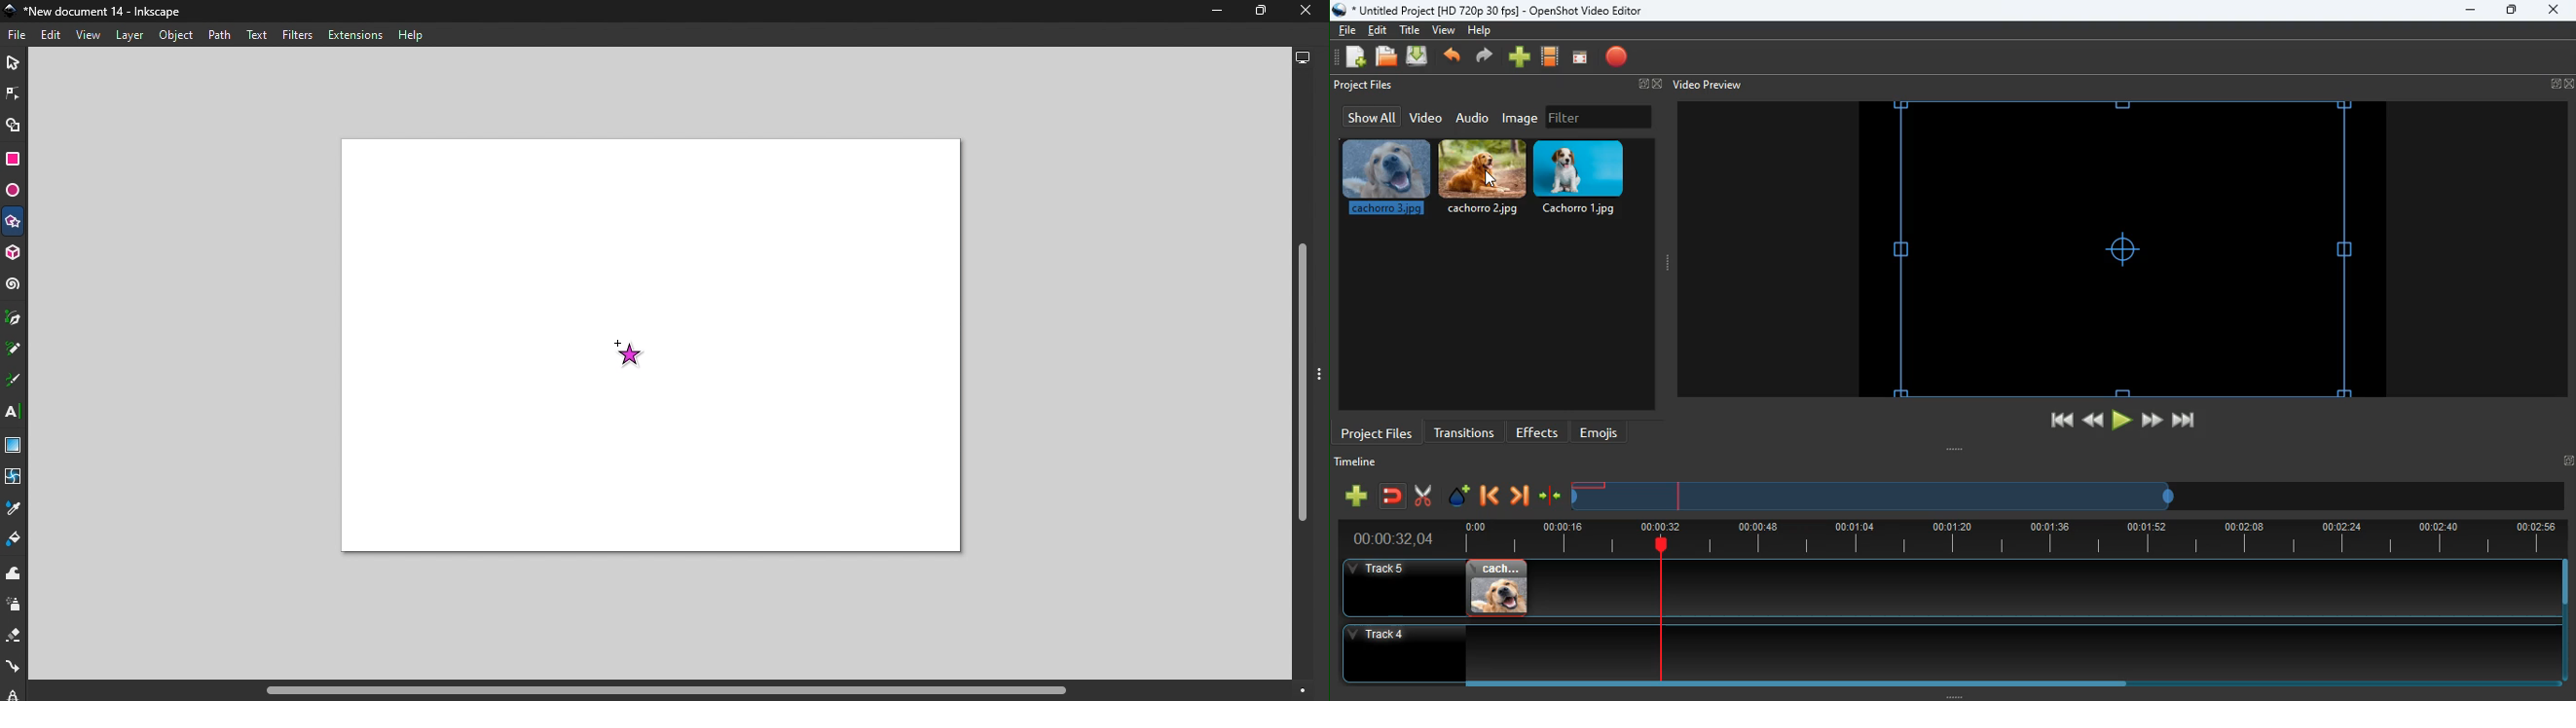 This screenshot has height=728, width=2576. I want to click on Vertical slide bar, so click(2566, 621).